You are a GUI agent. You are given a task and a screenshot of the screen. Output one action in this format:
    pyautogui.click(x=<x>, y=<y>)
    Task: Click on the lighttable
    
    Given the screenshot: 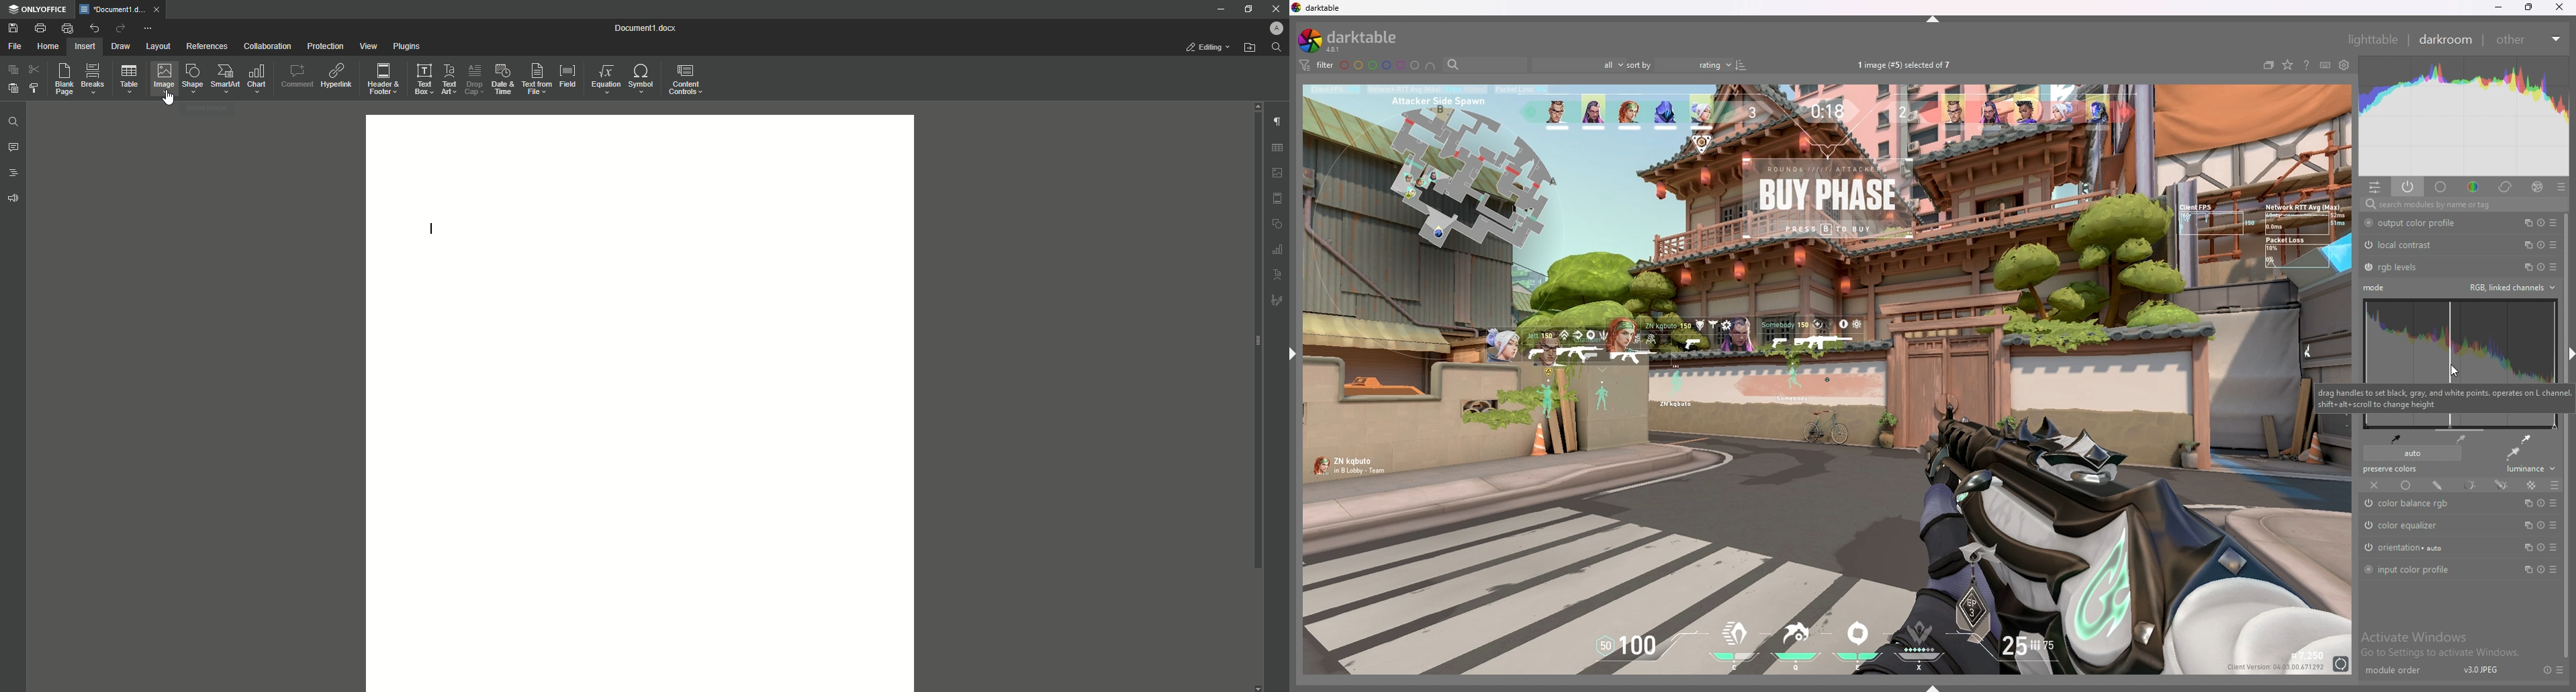 What is the action you would take?
    pyautogui.click(x=2373, y=39)
    